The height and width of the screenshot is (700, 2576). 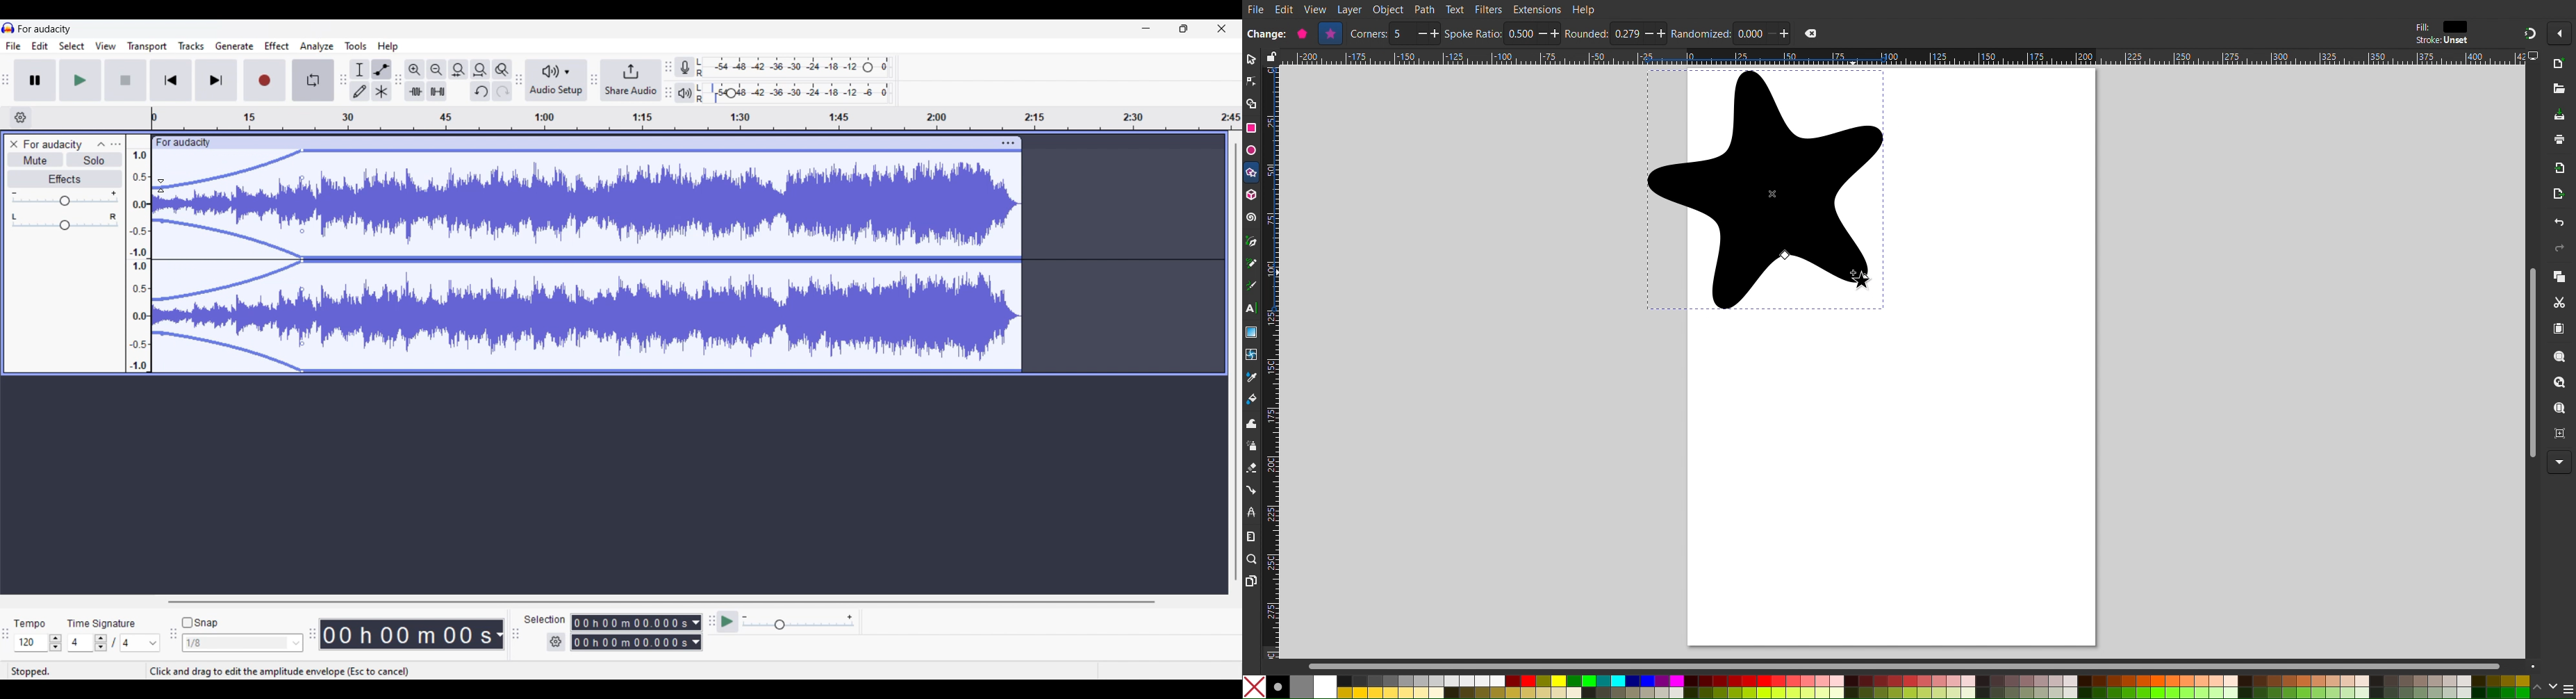 What do you see at coordinates (1252, 174) in the screenshot?
I see `Polygon/Star` at bounding box center [1252, 174].